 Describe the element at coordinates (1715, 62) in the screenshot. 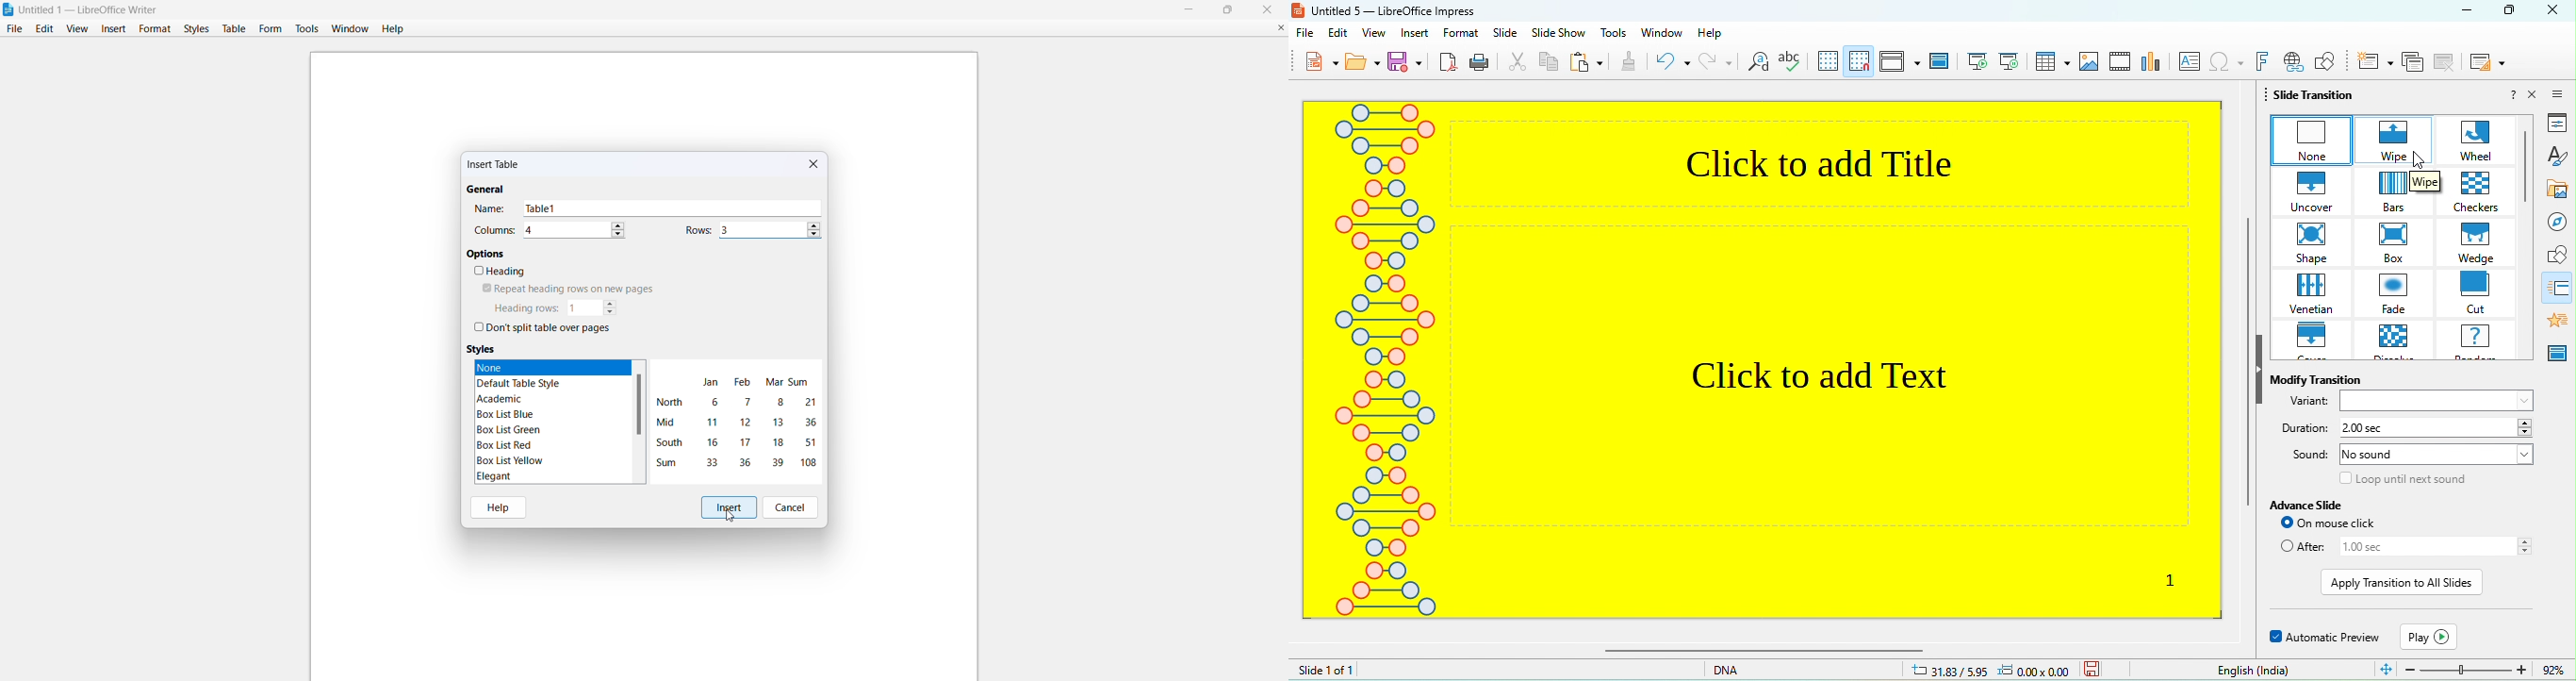

I see `redo` at that location.